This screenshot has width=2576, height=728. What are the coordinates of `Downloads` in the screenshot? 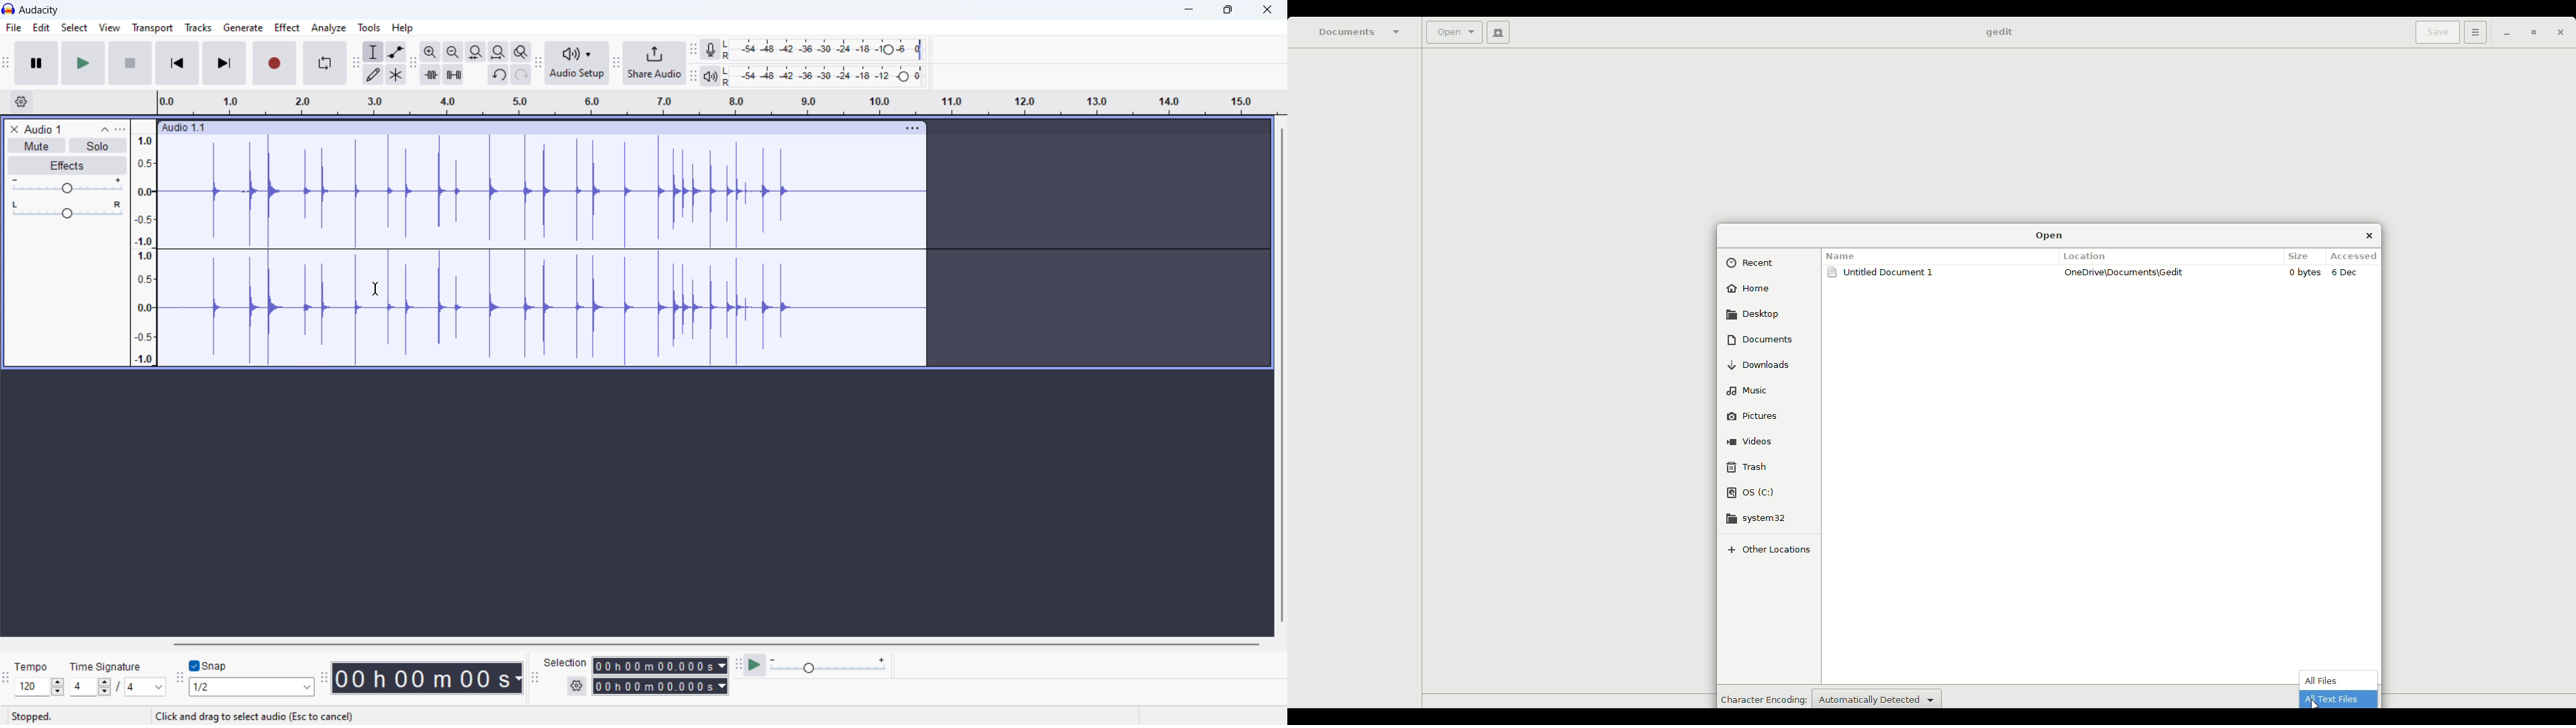 It's located at (1765, 365).